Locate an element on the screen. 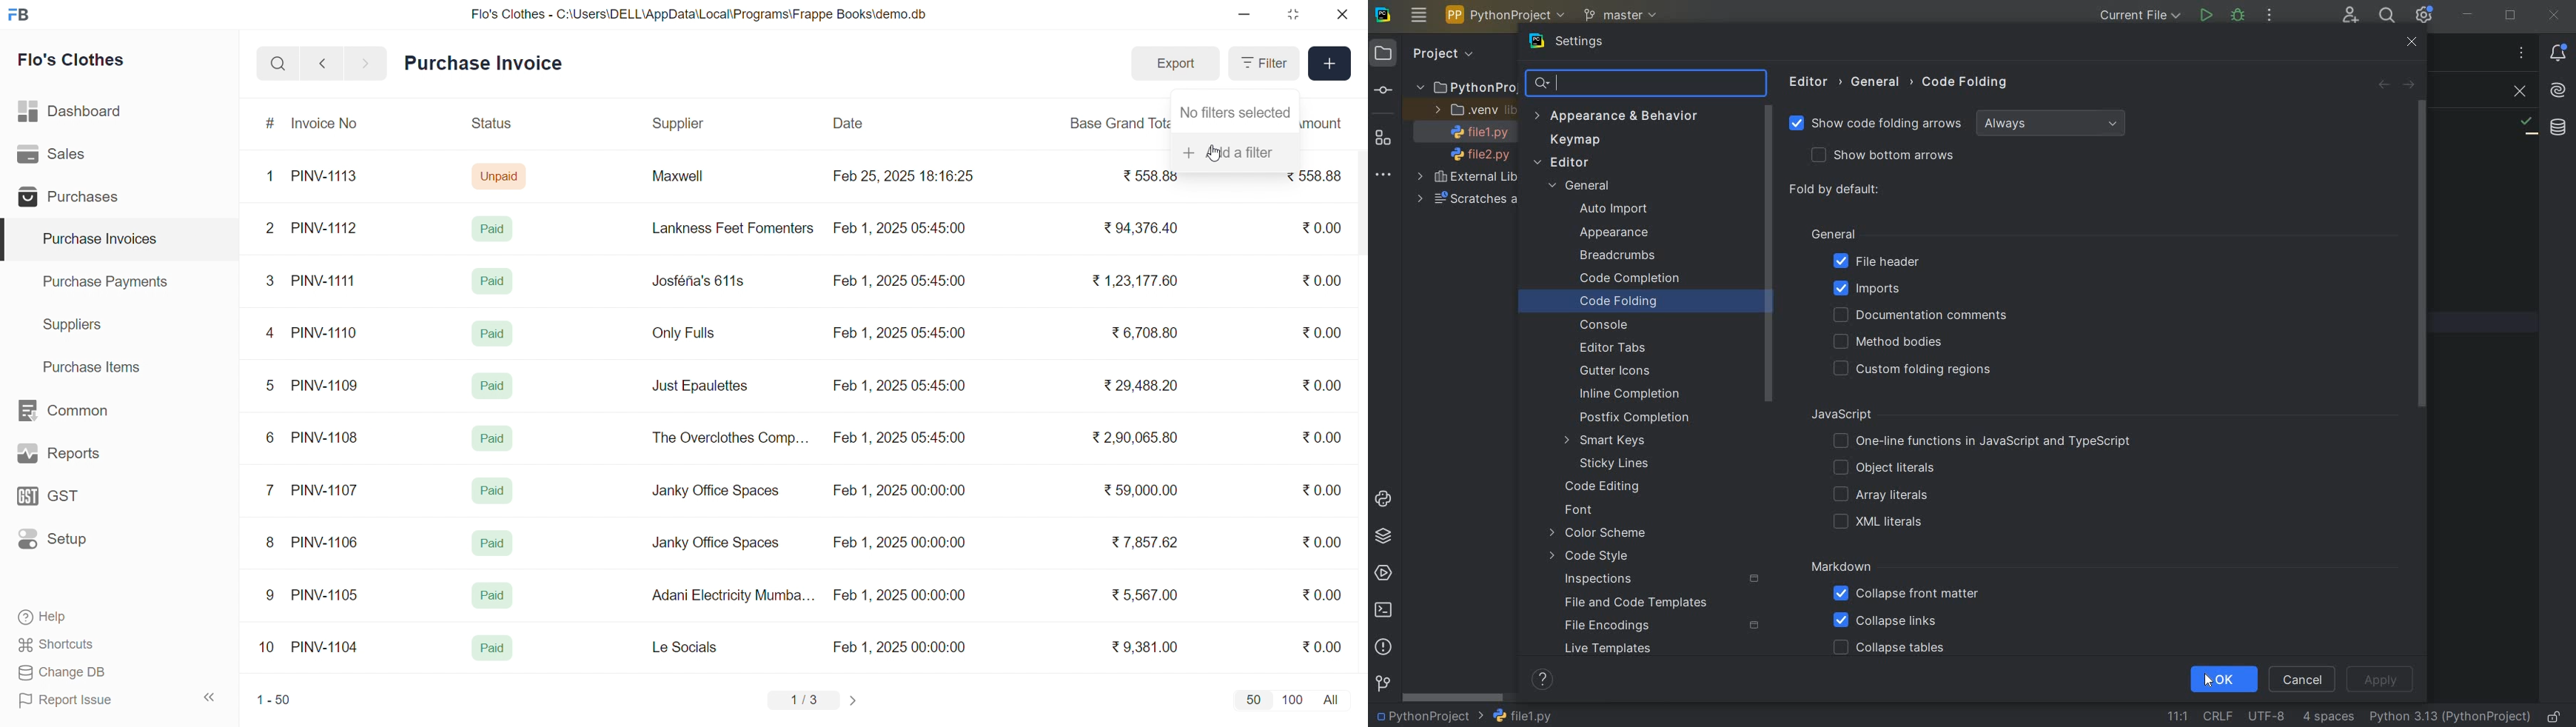 The width and height of the screenshot is (2576, 728). PINV-1105 is located at coordinates (328, 594).